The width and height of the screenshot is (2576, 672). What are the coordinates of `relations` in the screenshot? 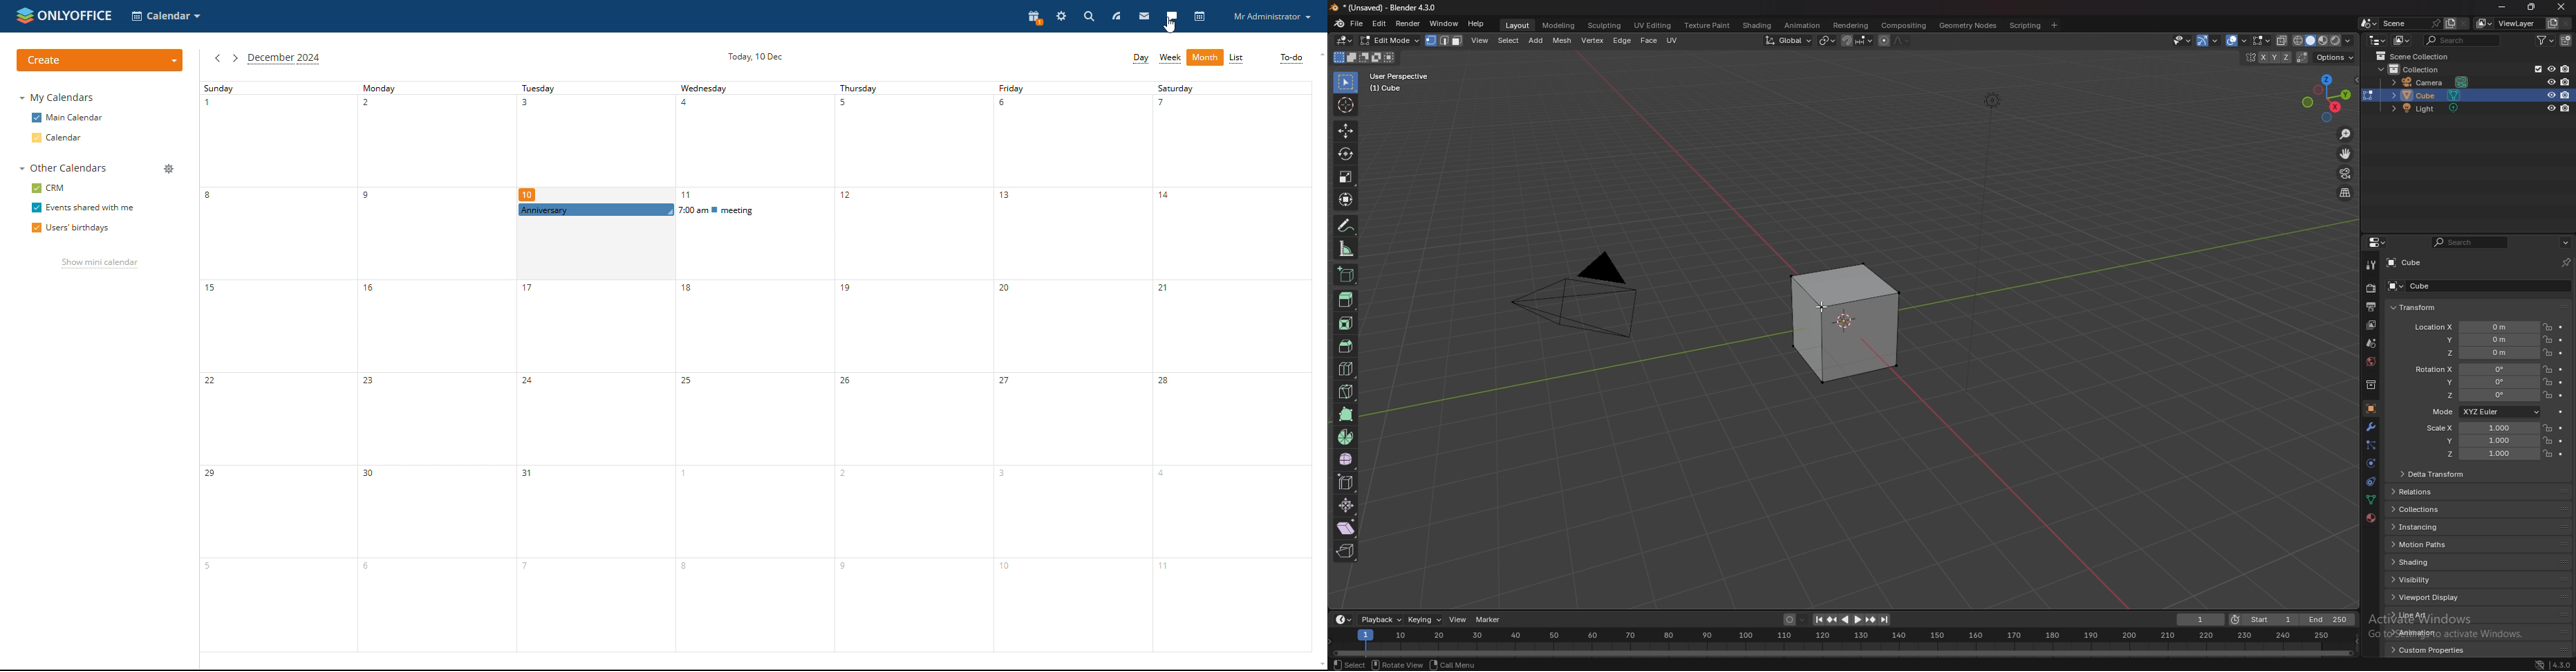 It's located at (2445, 493).